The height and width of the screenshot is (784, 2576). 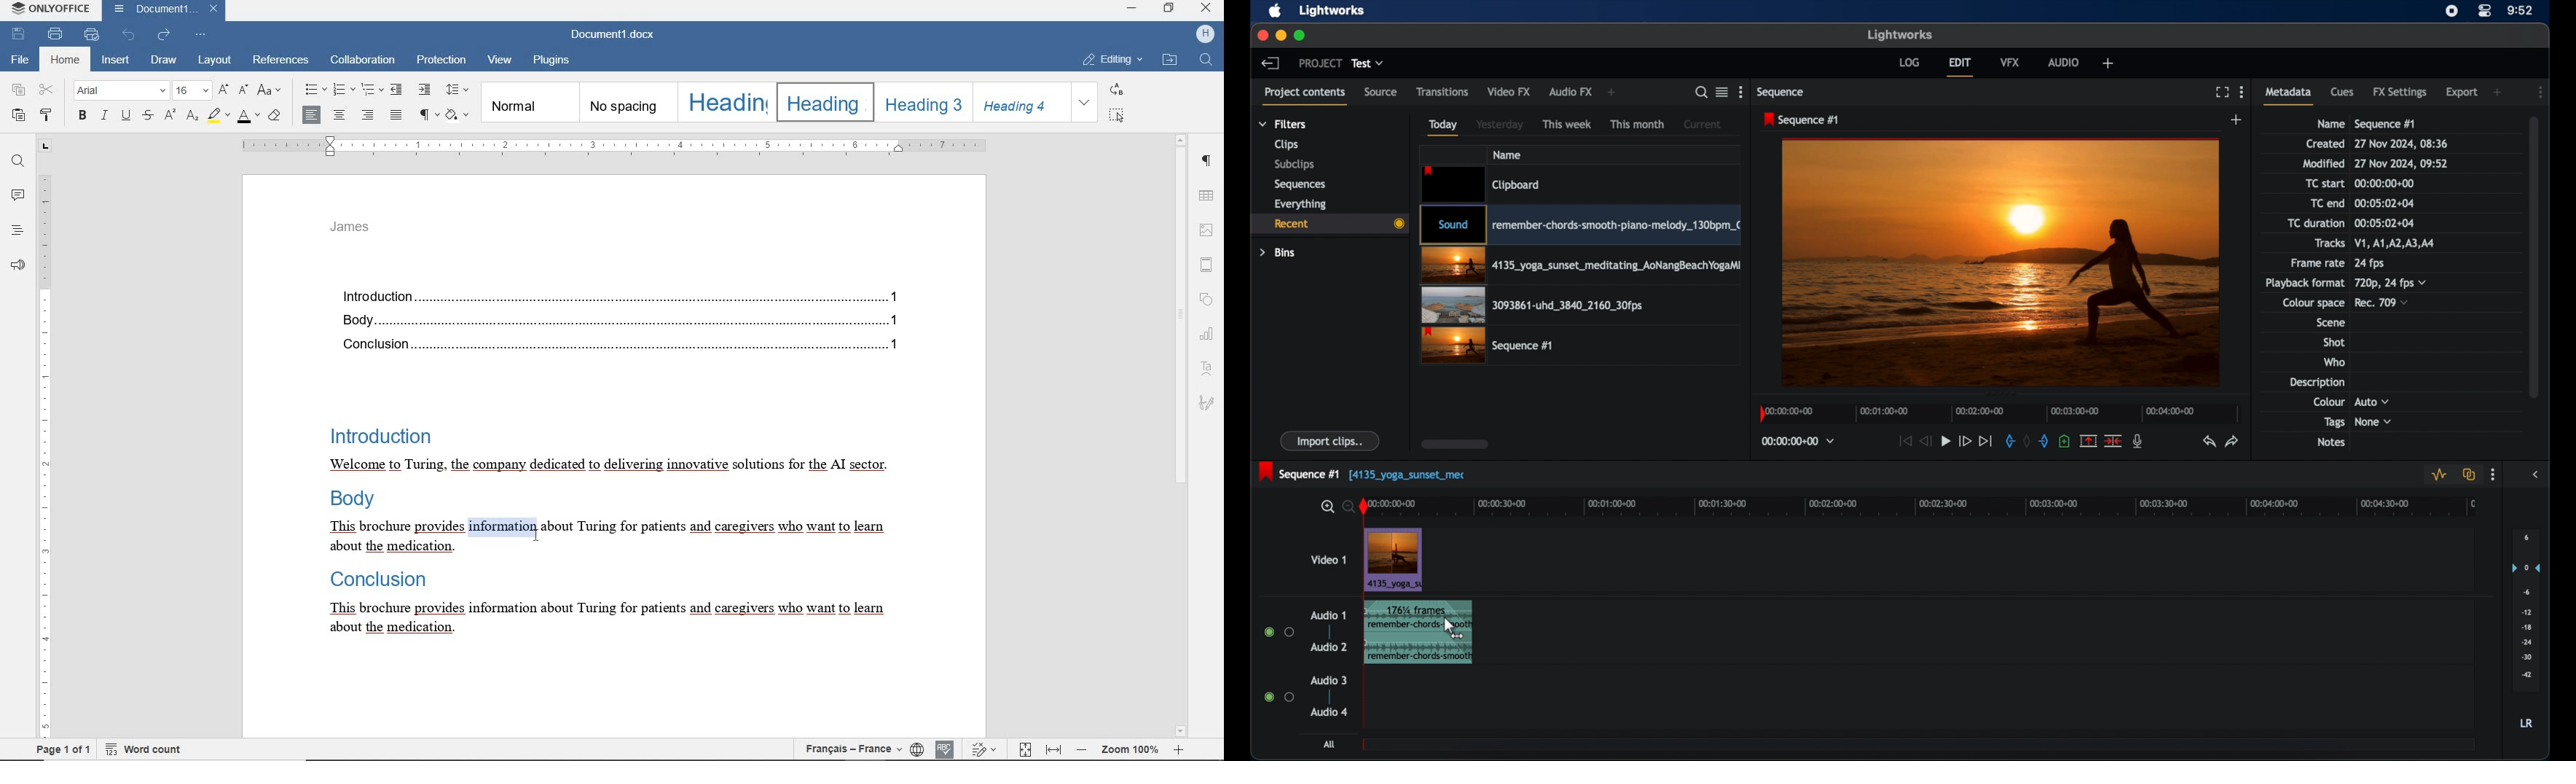 What do you see at coordinates (1399, 642) in the screenshot?
I see `audio clip` at bounding box center [1399, 642].